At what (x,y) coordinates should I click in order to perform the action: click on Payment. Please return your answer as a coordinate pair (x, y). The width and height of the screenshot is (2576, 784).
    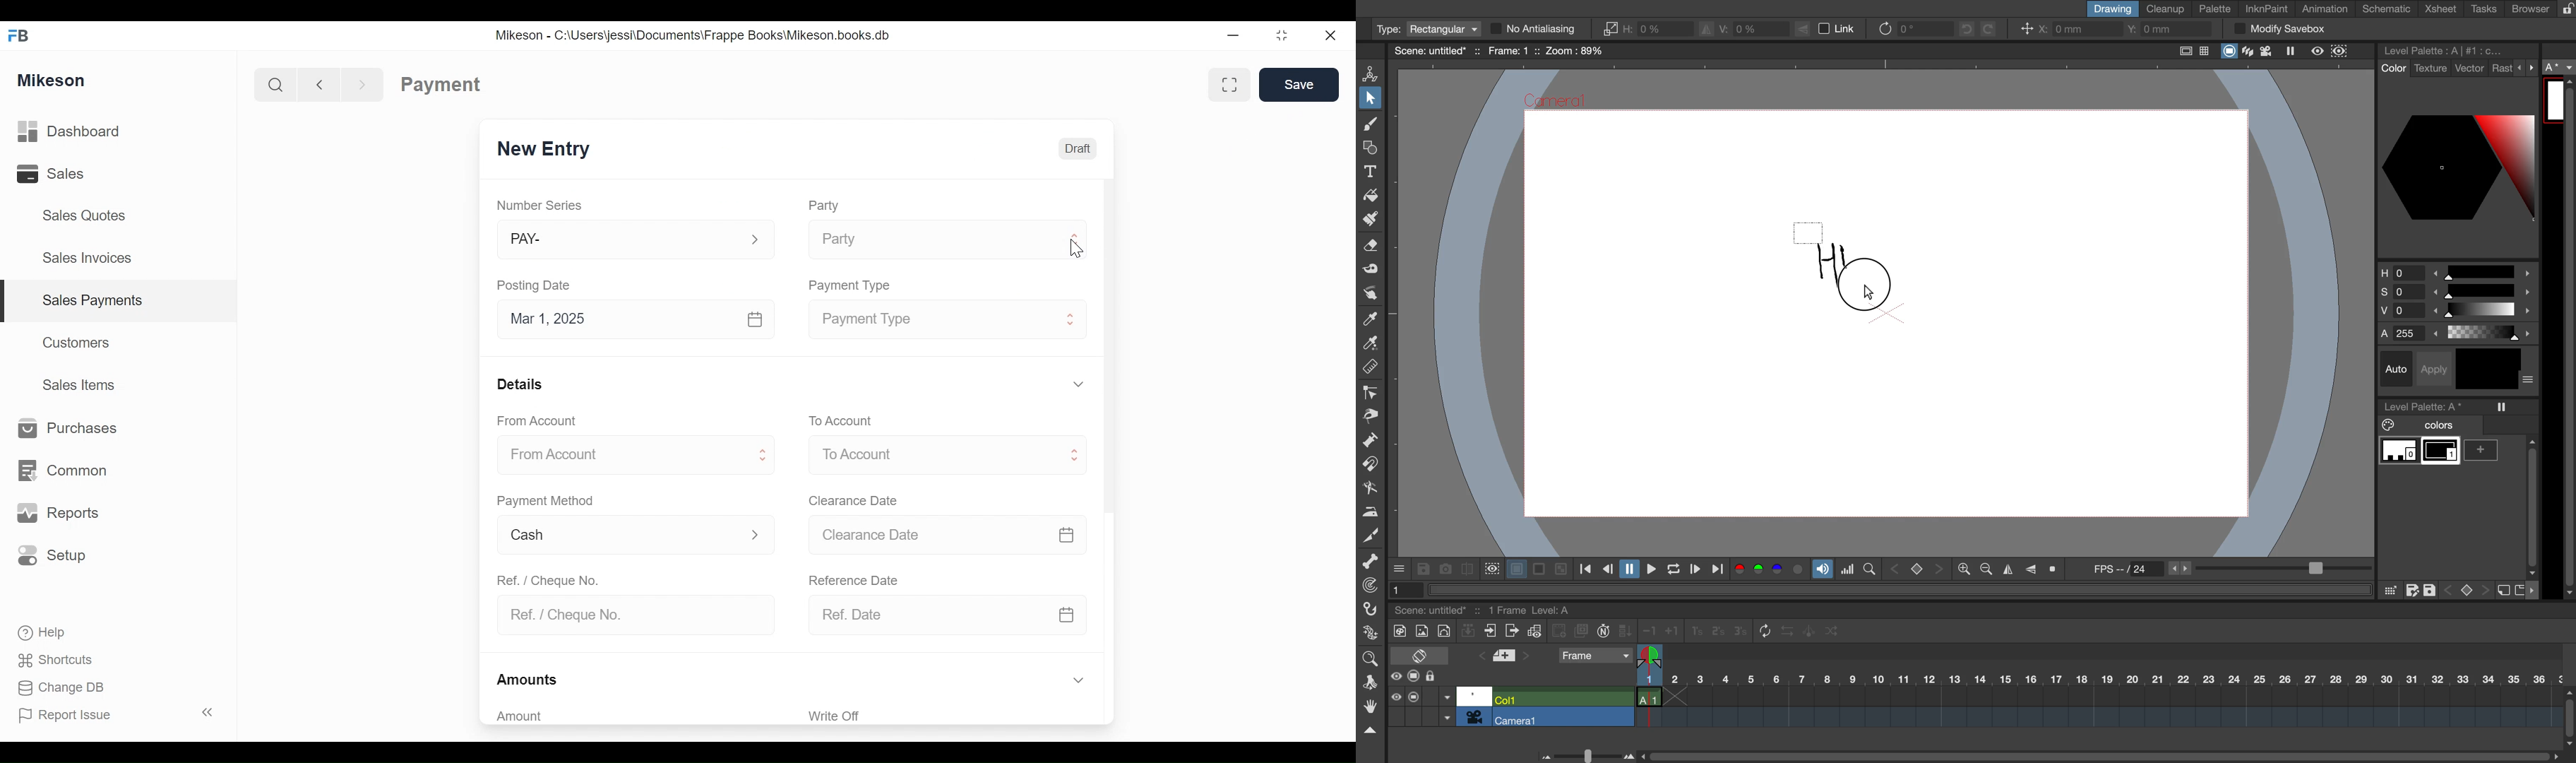
    Looking at the image, I should click on (440, 83).